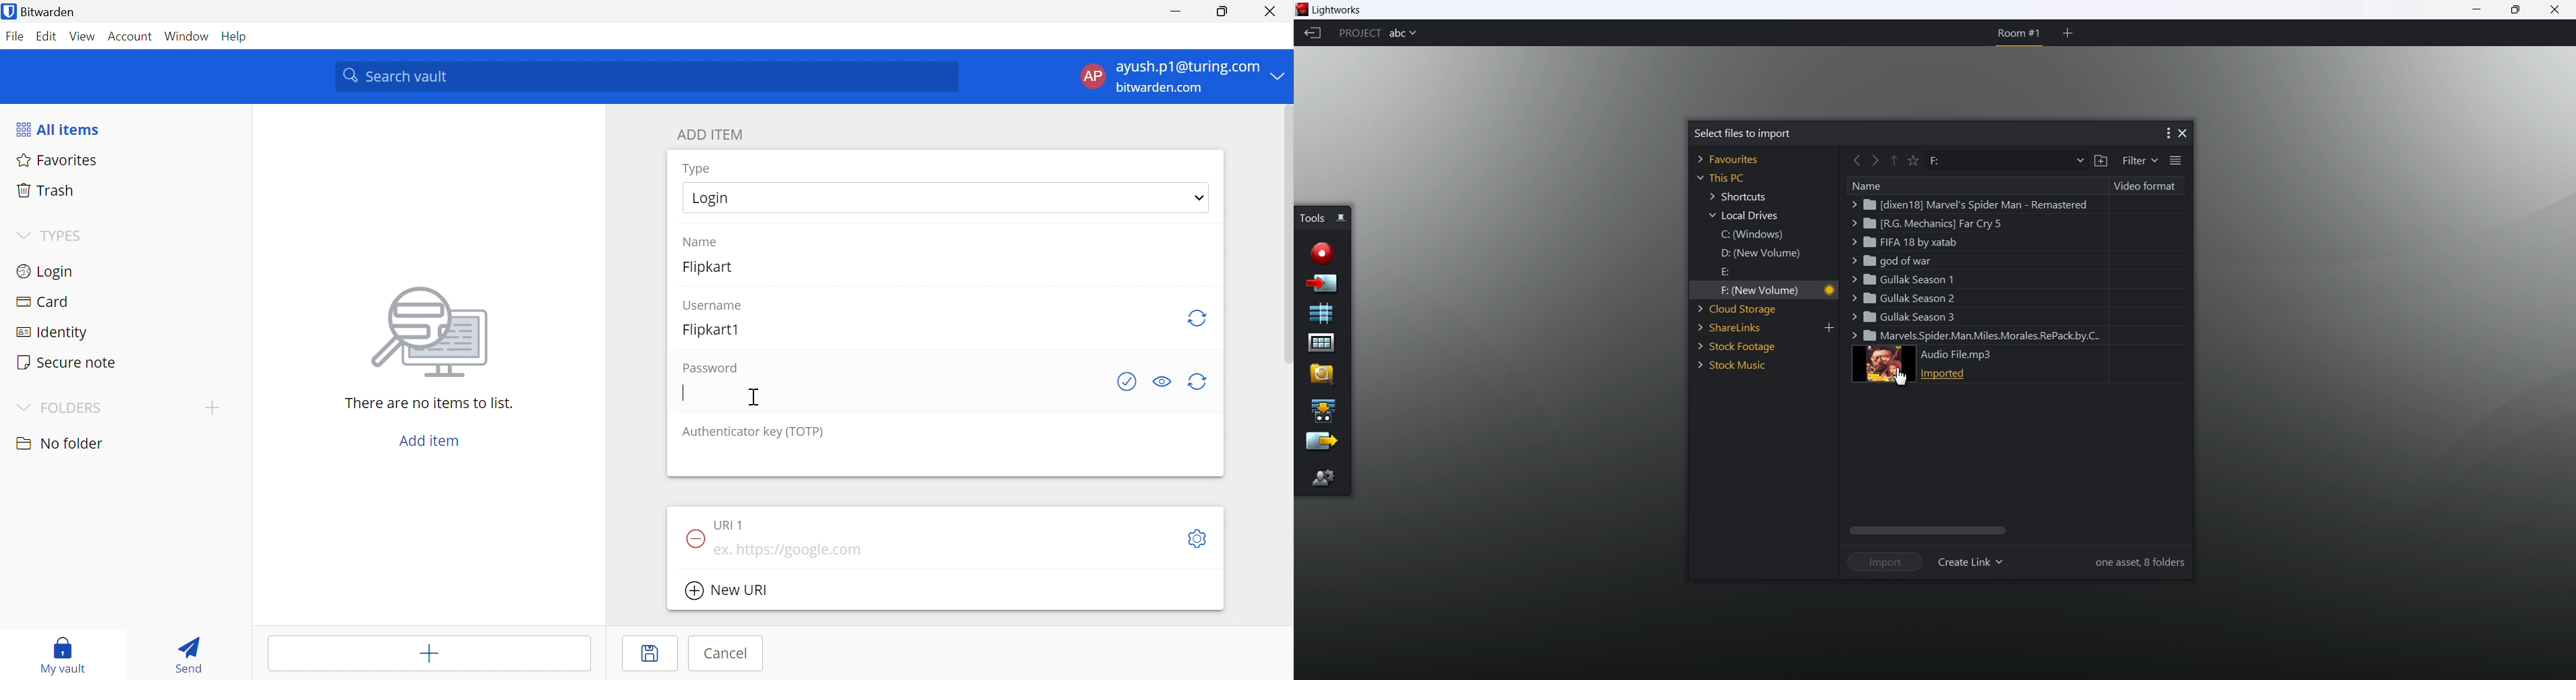 This screenshot has width=2576, height=700. I want to click on more, so click(2167, 133).